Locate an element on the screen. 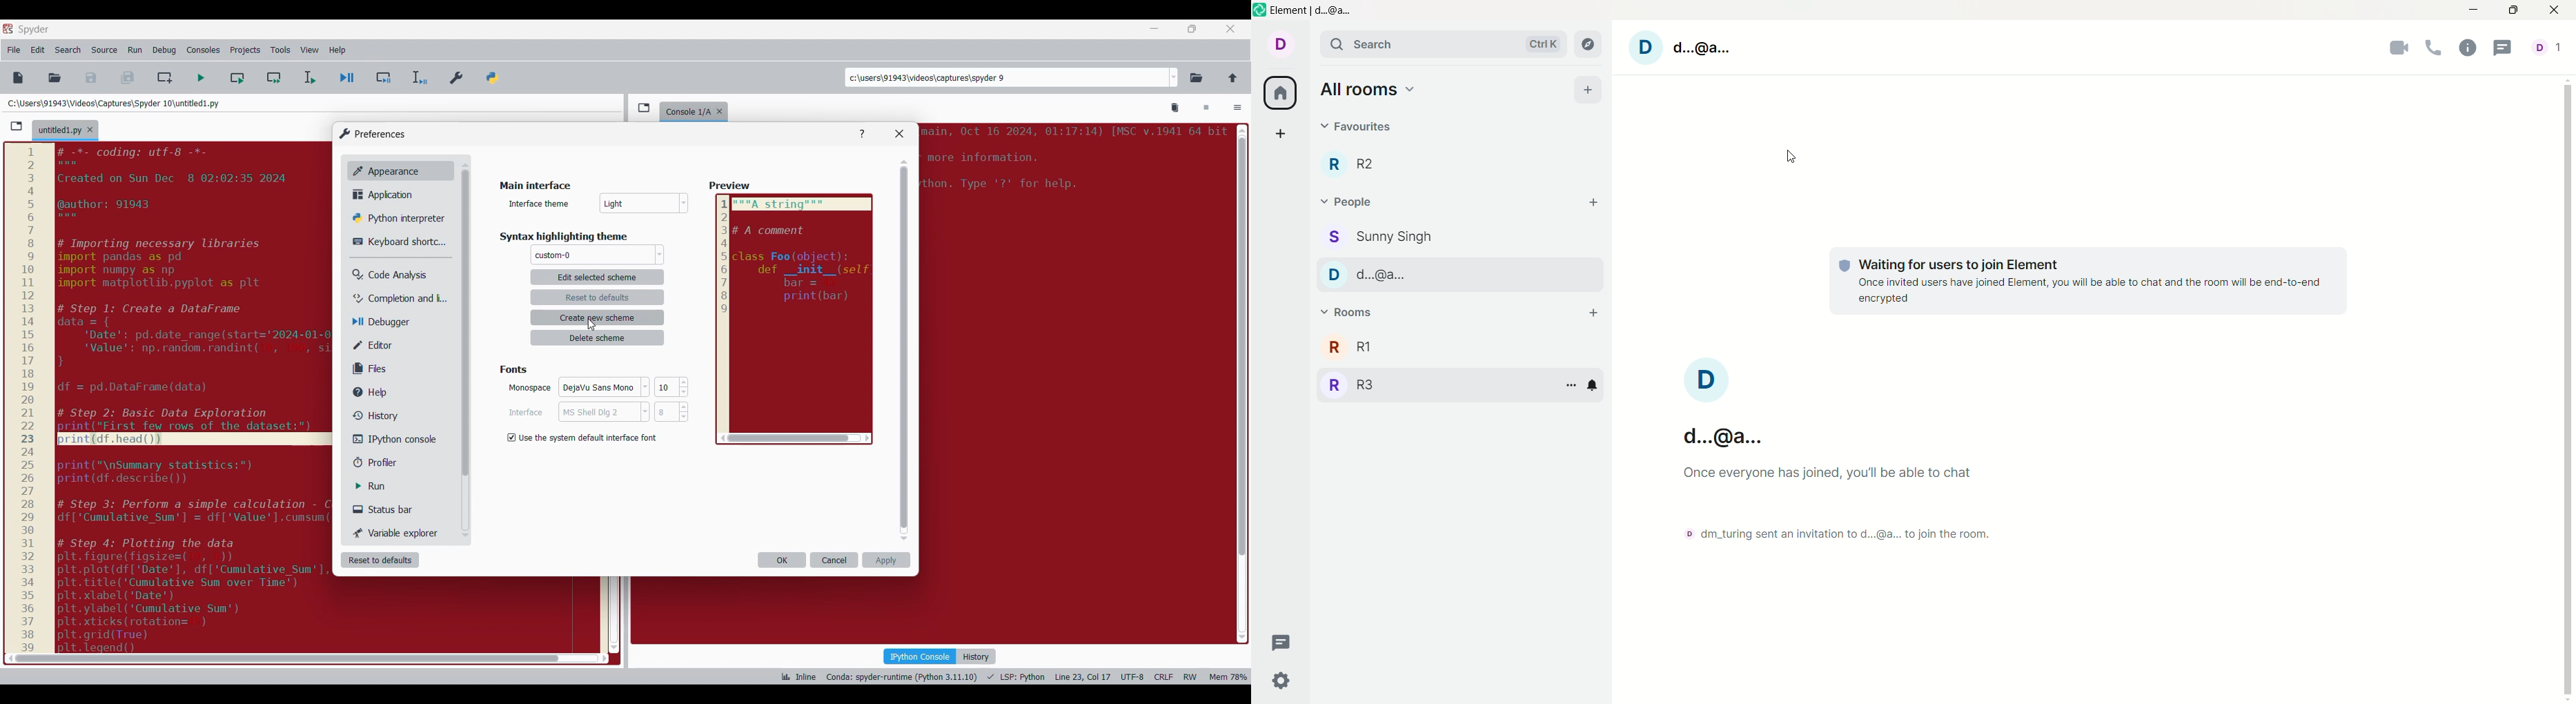  Interface theme options is located at coordinates (645, 203).